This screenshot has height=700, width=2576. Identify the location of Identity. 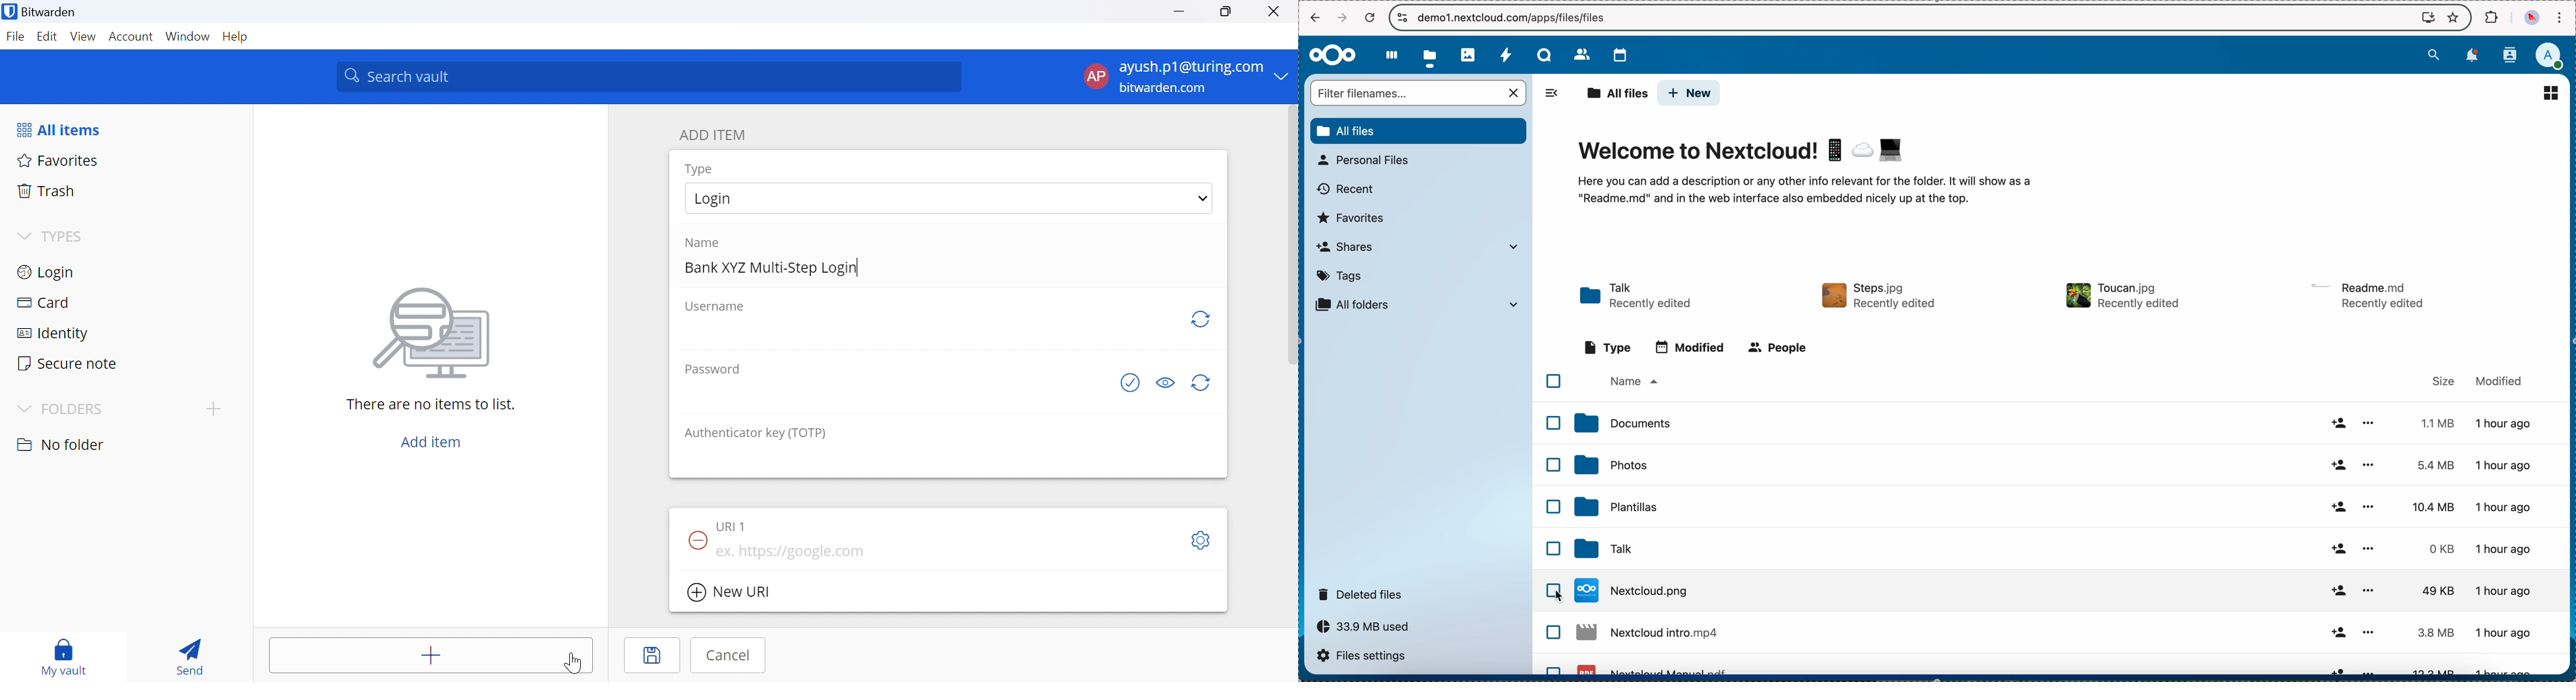
(53, 333).